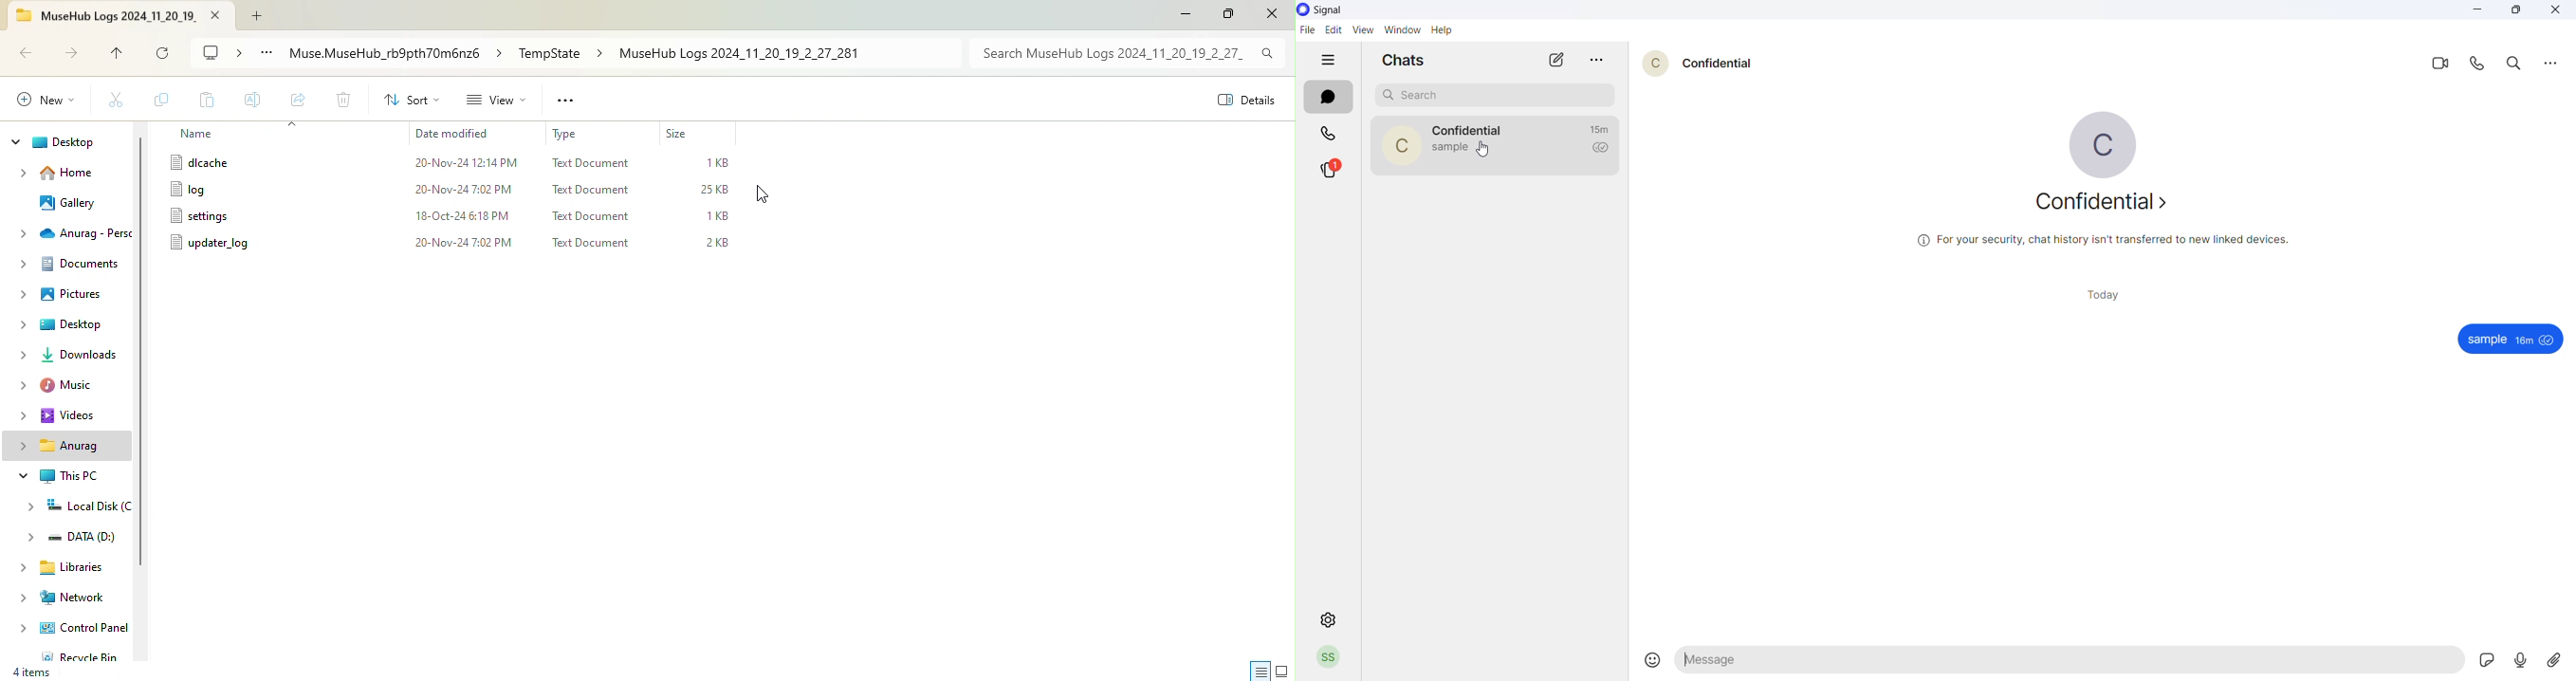 The image size is (2576, 700). I want to click on read recipient , so click(1602, 148).